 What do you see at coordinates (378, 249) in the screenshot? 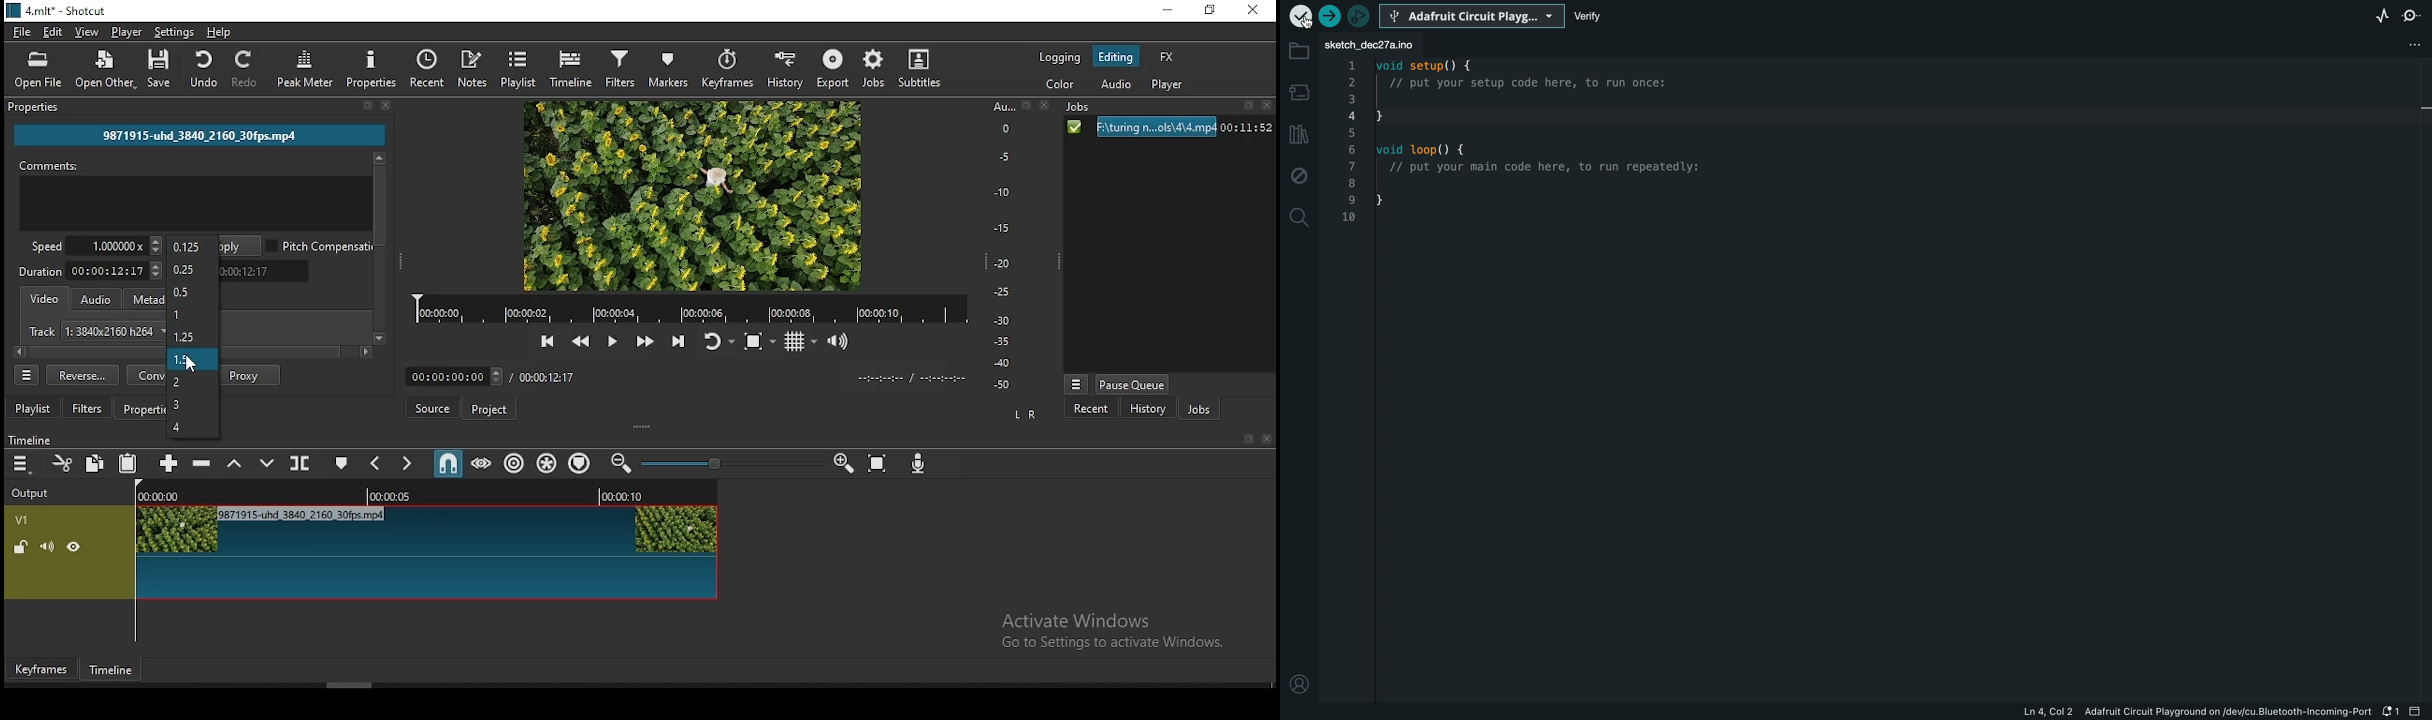
I see `scroll bar` at bounding box center [378, 249].